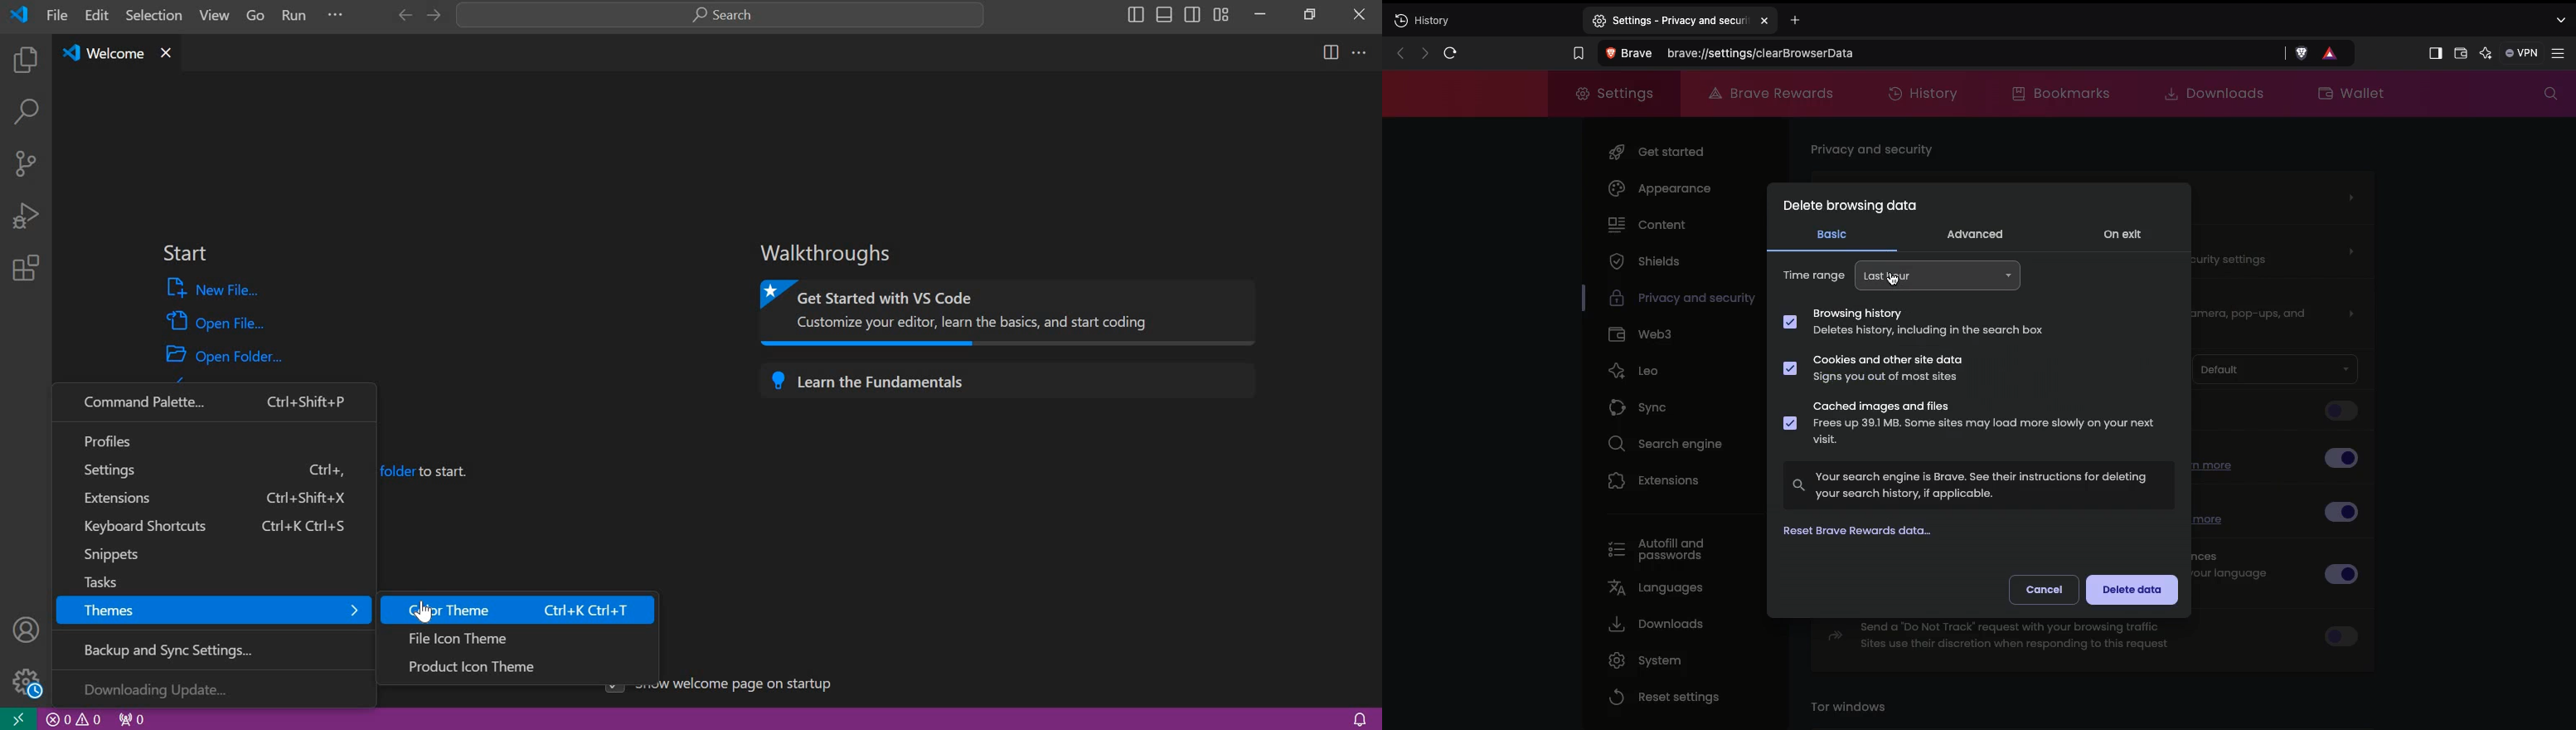  I want to click on more actions, so click(1360, 51).